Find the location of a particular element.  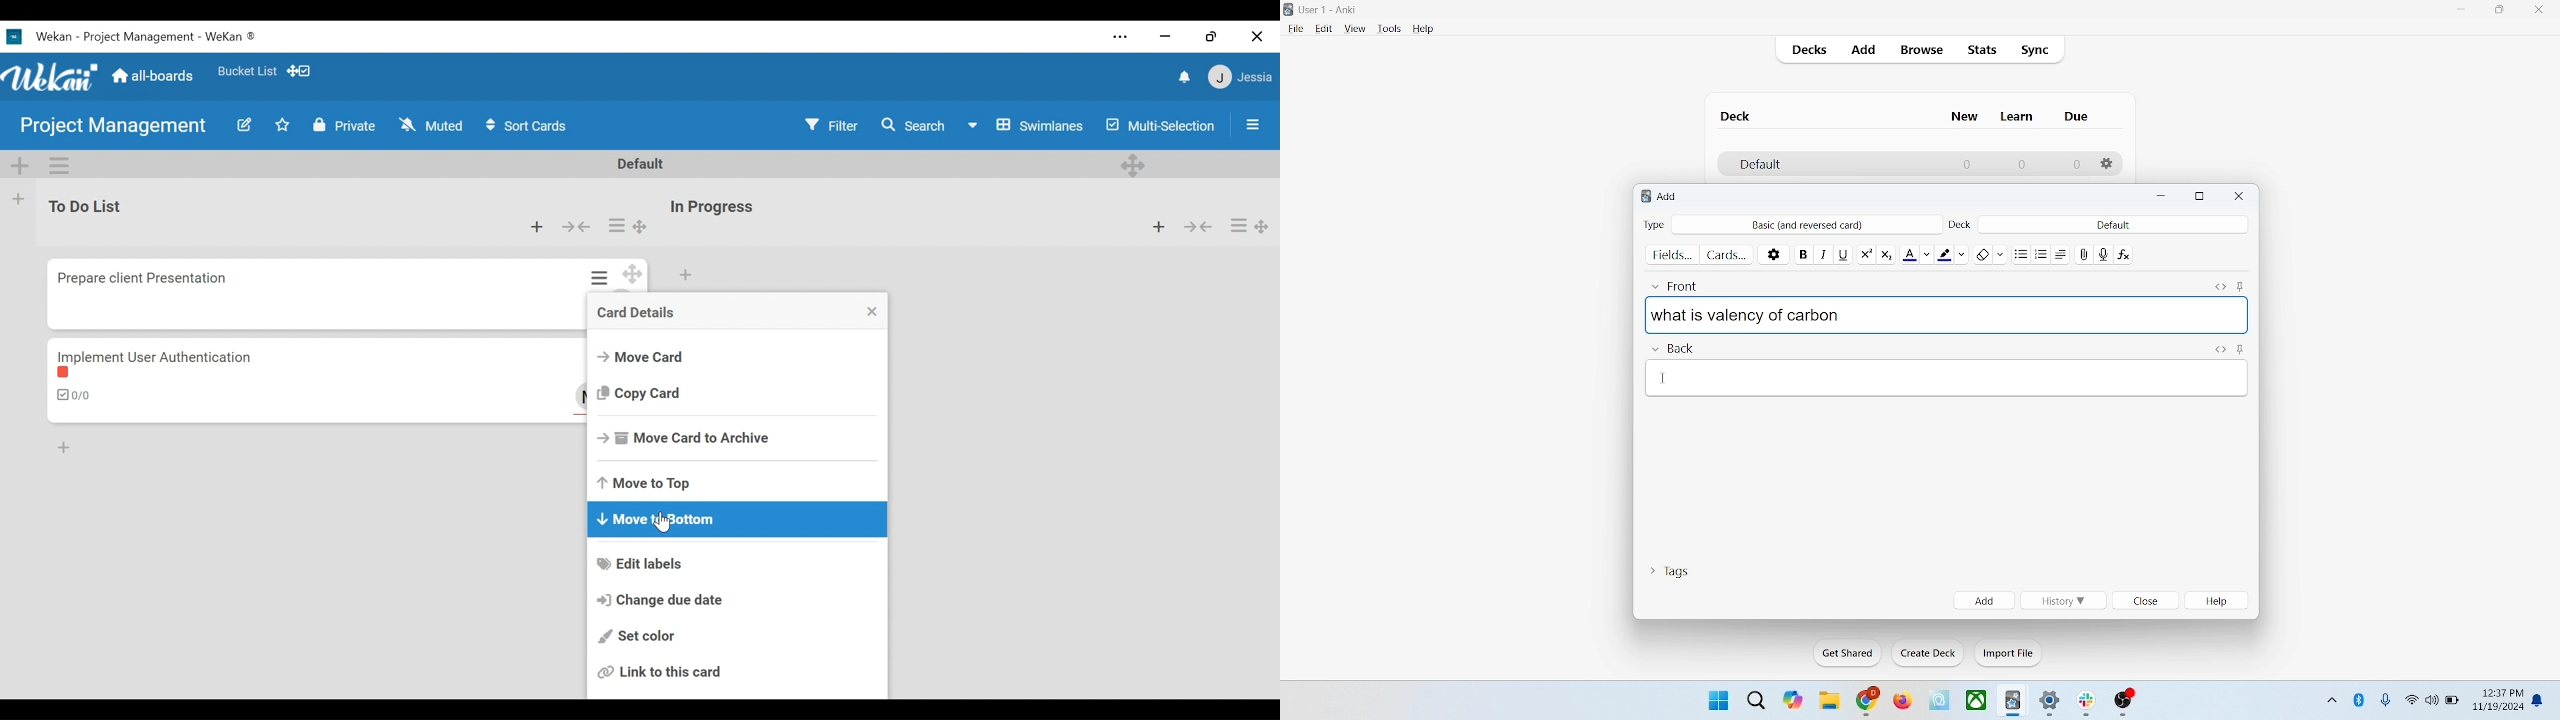

deck is located at coordinates (1962, 223).